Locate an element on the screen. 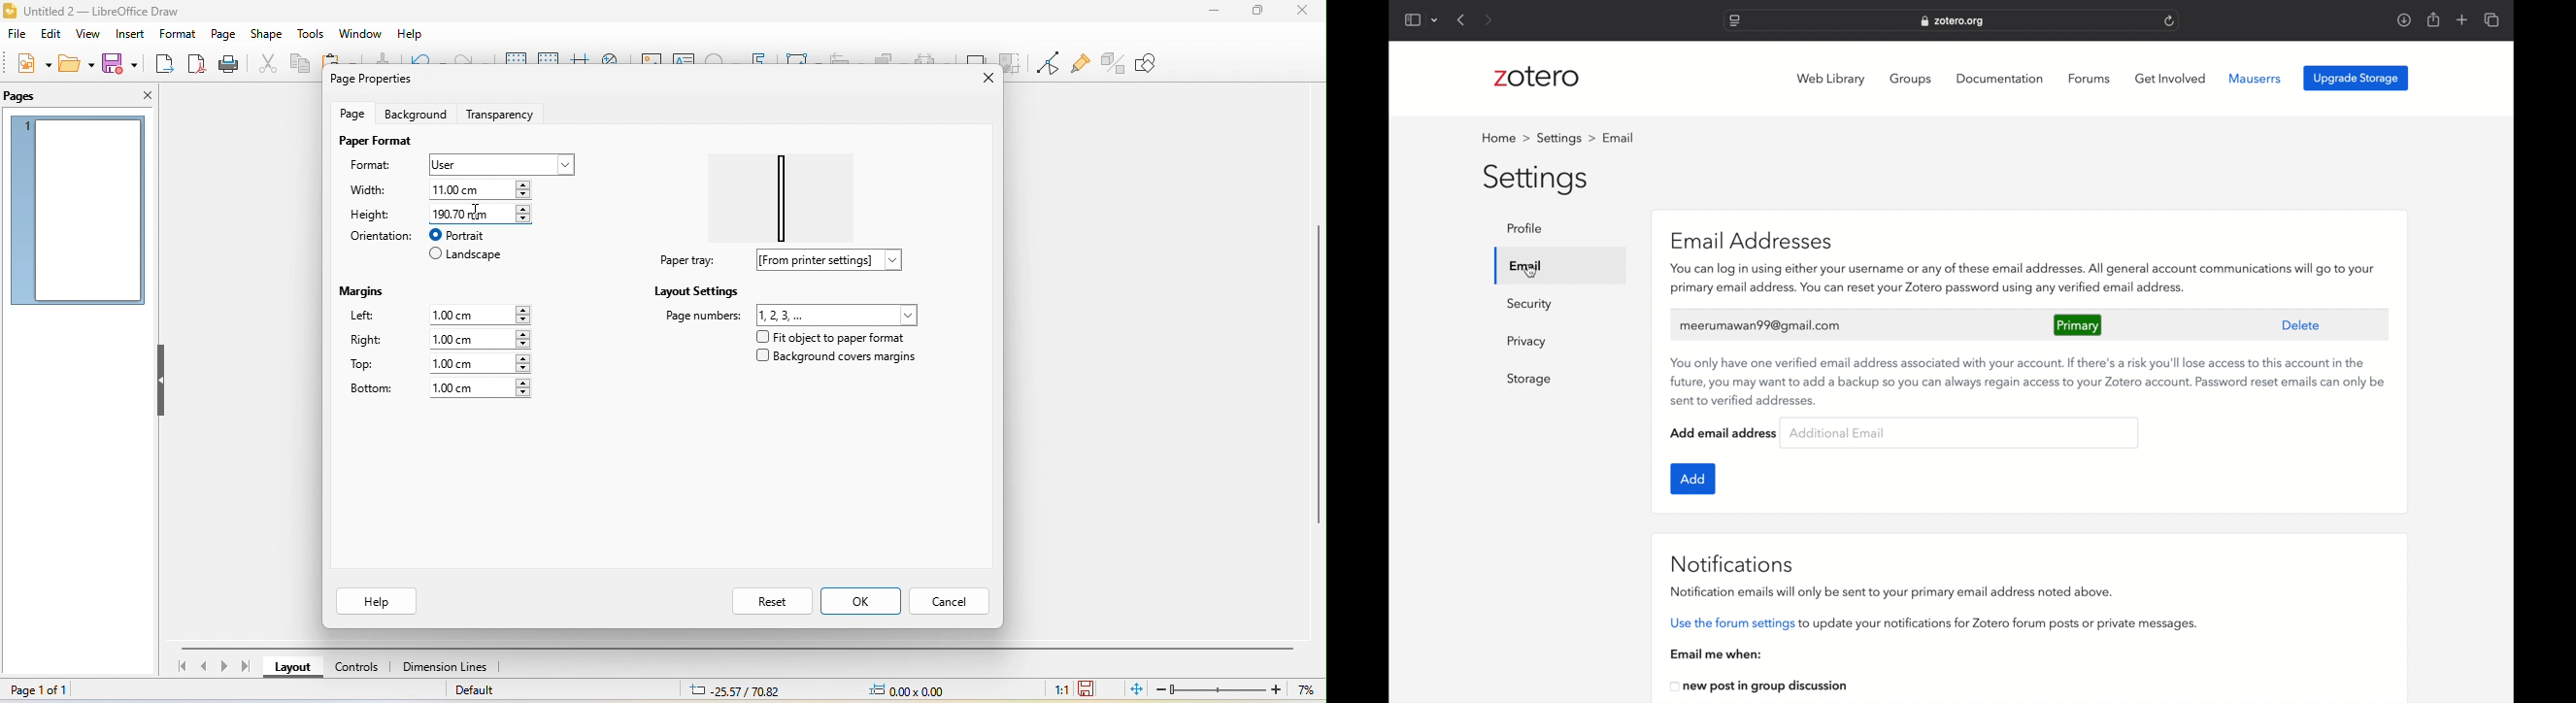 The image size is (2576, 728). layout is located at coordinates (294, 670).